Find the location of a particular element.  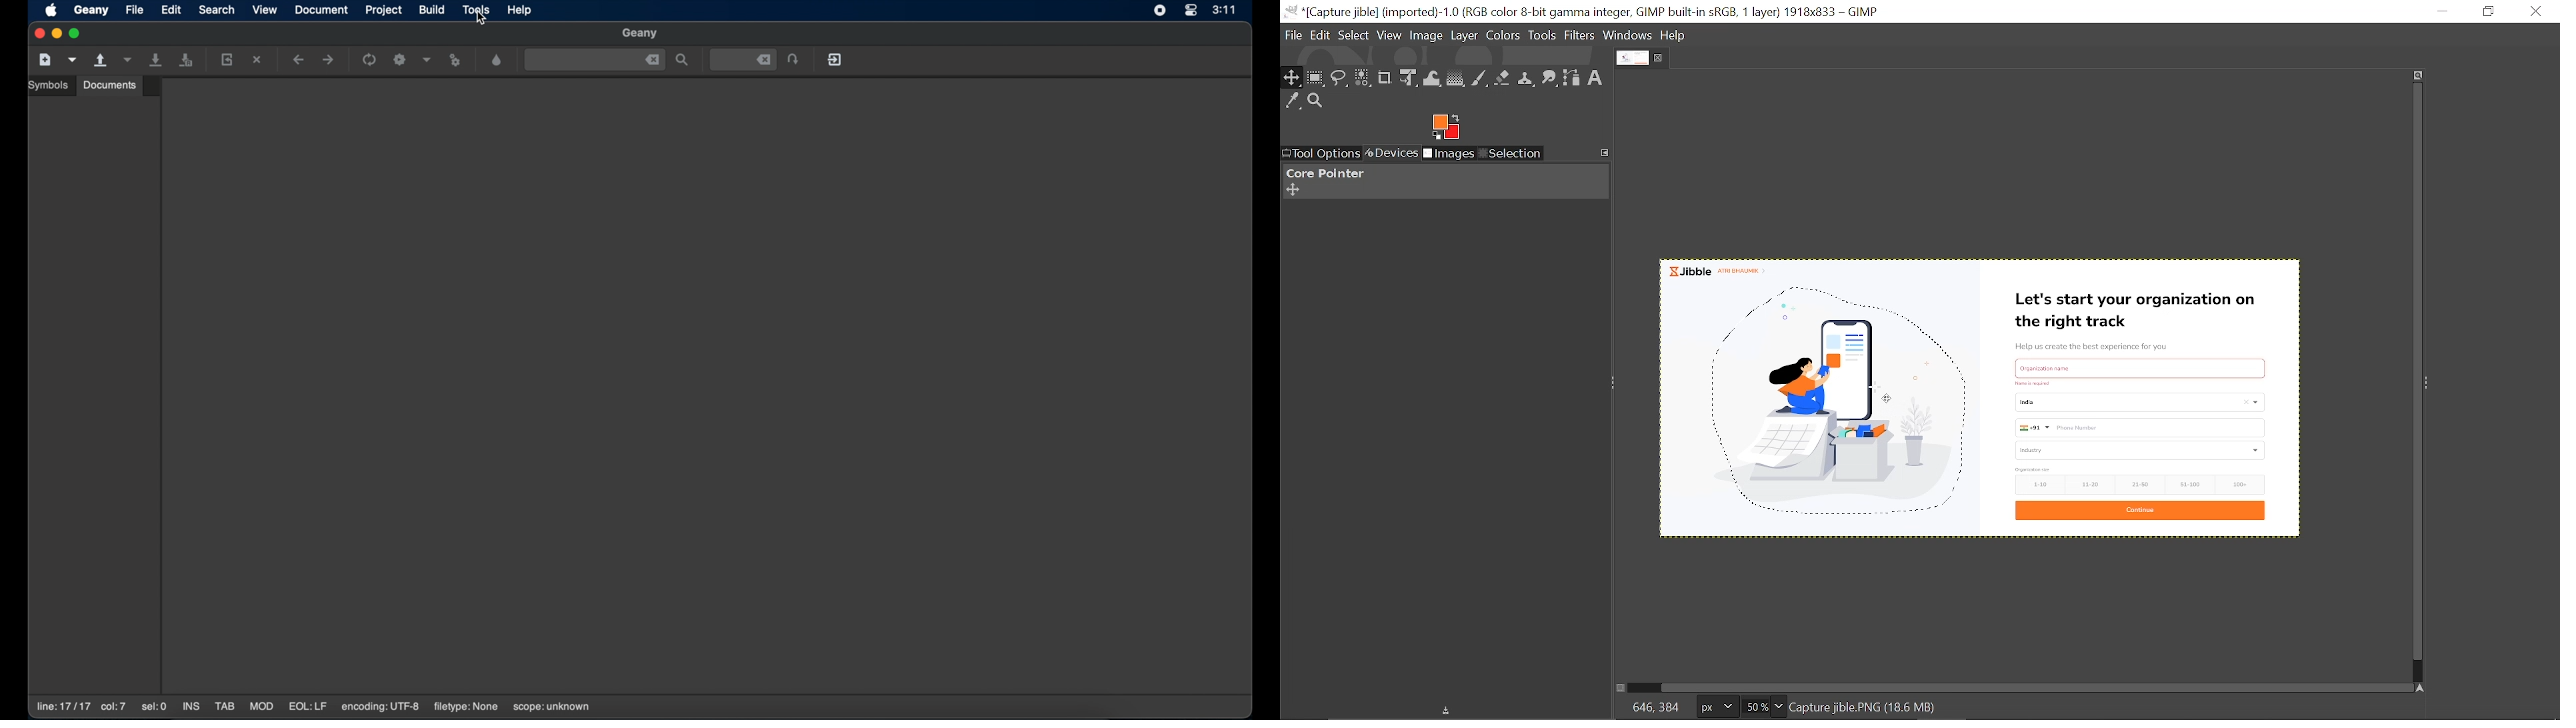

Crop text tool is located at coordinates (1385, 78).